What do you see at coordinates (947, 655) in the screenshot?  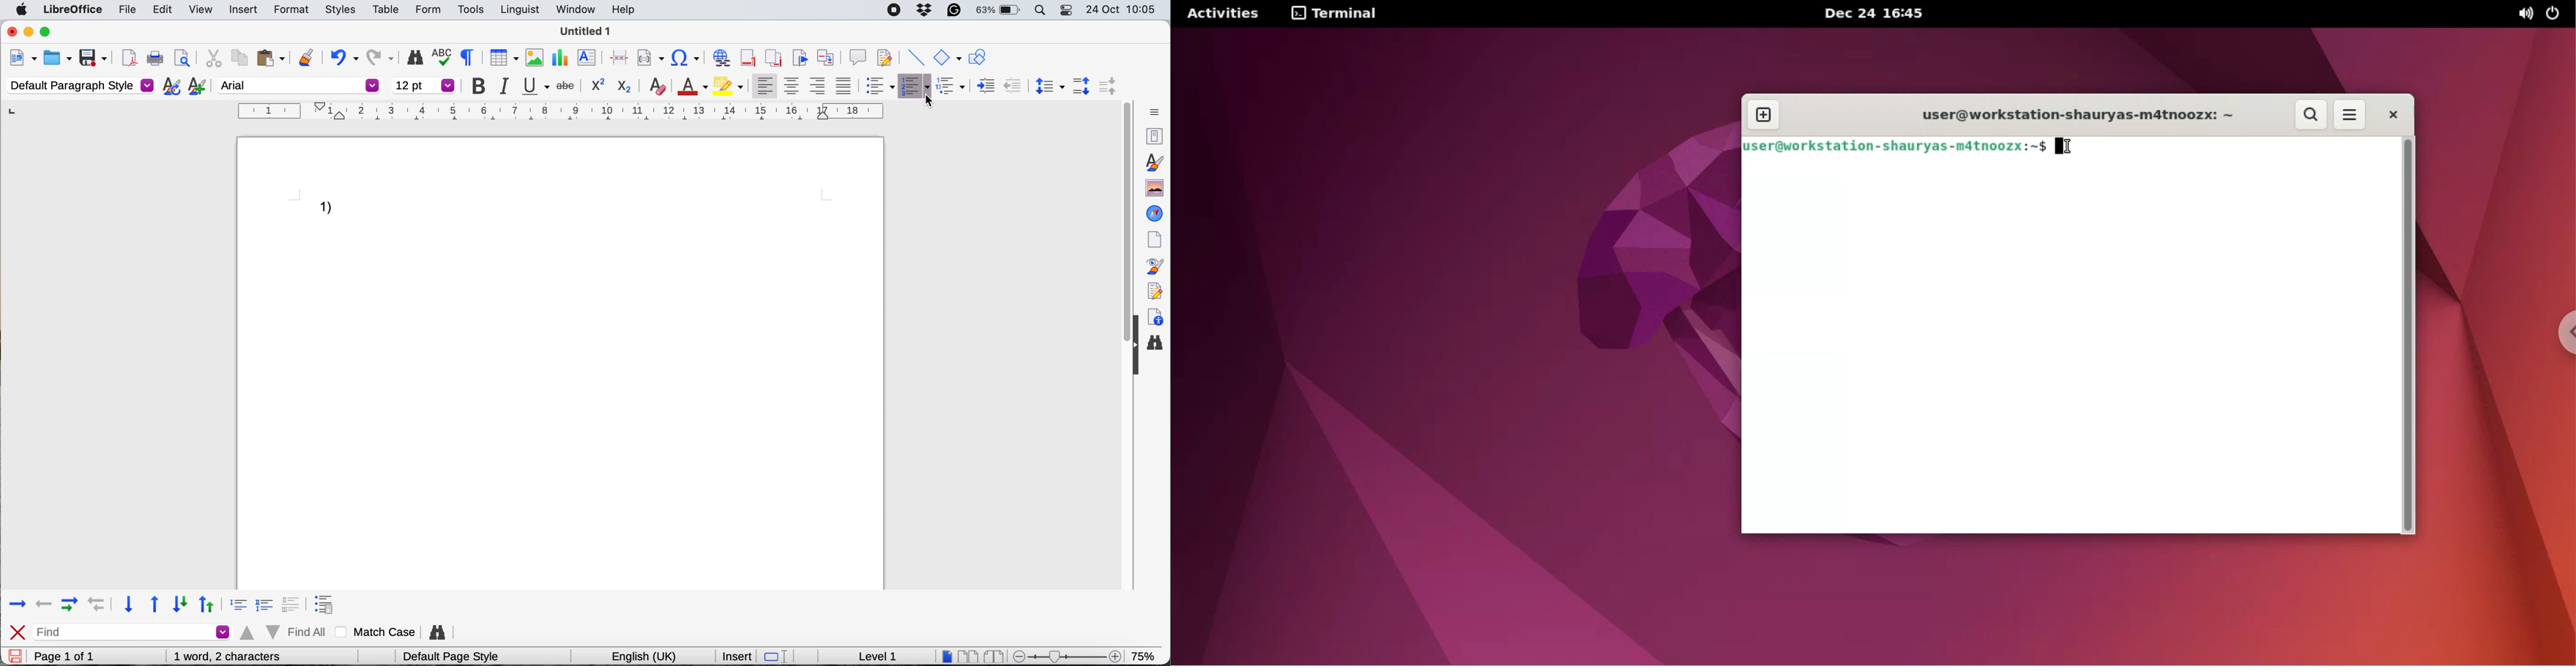 I see `single page view` at bounding box center [947, 655].